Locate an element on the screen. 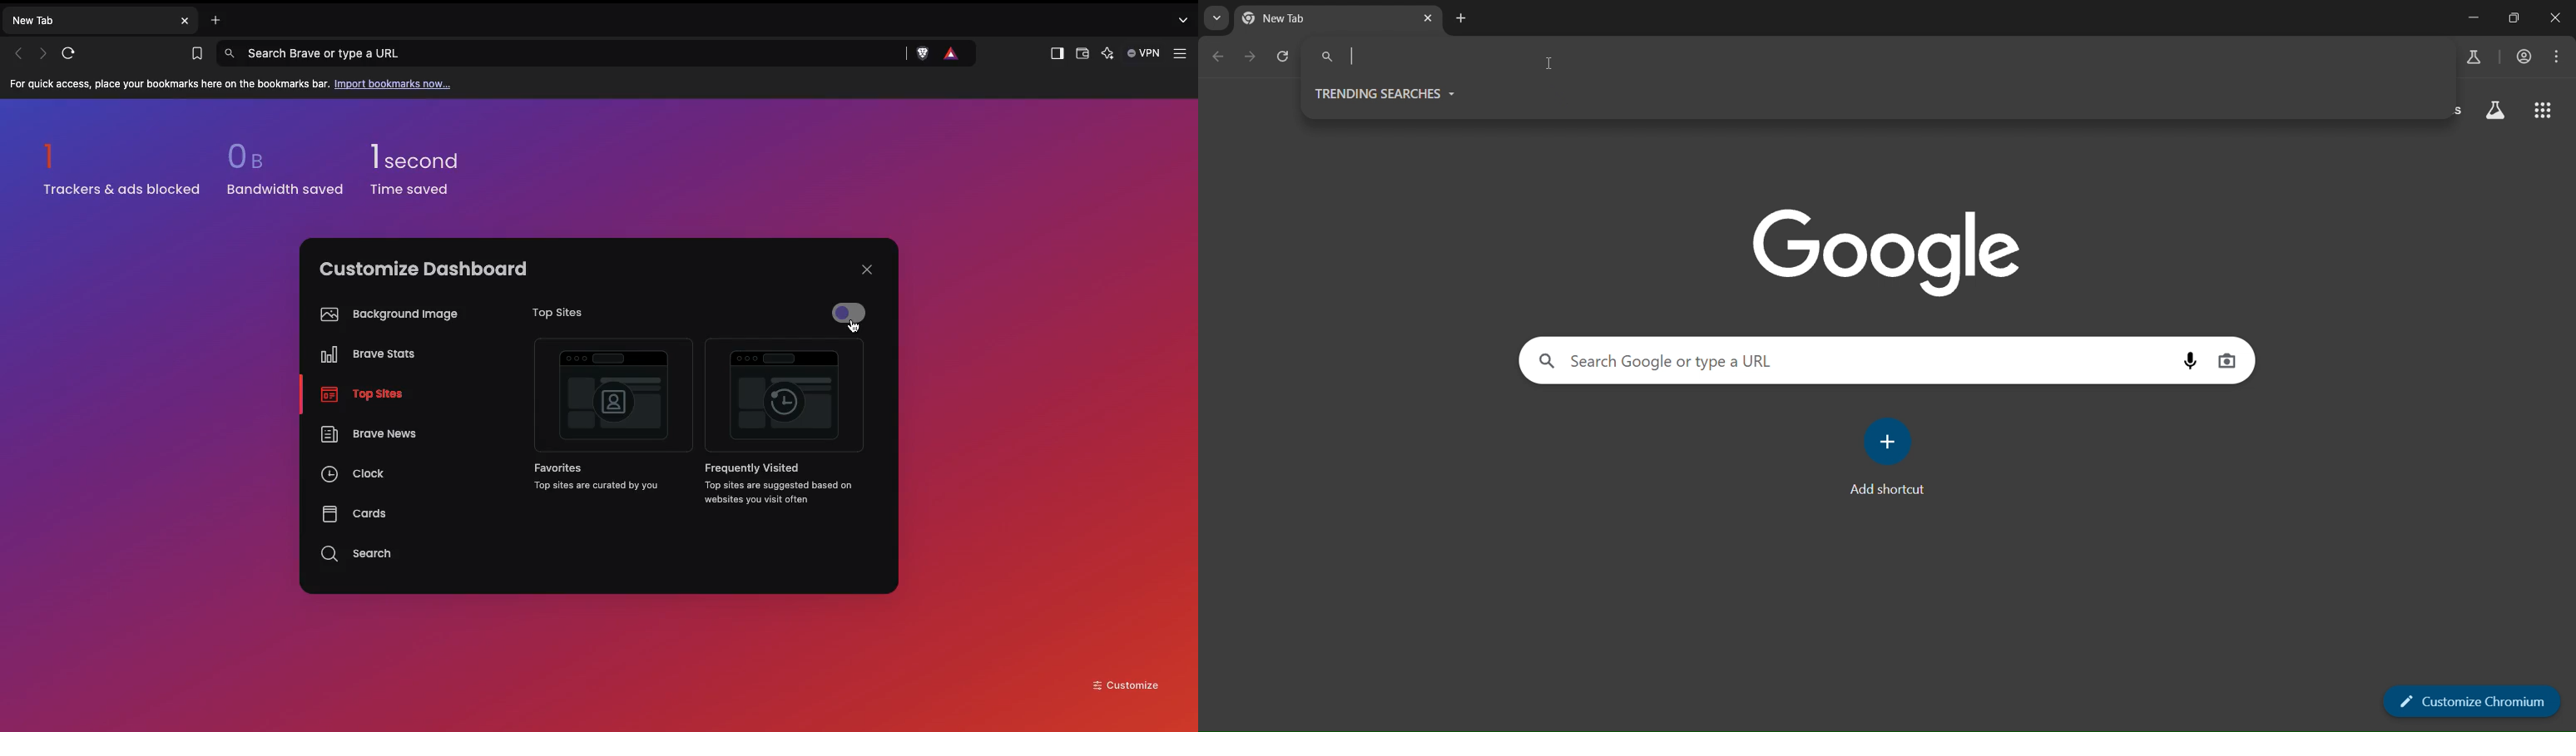 The width and height of the screenshot is (2576, 756). Bookmarks is located at coordinates (193, 54).